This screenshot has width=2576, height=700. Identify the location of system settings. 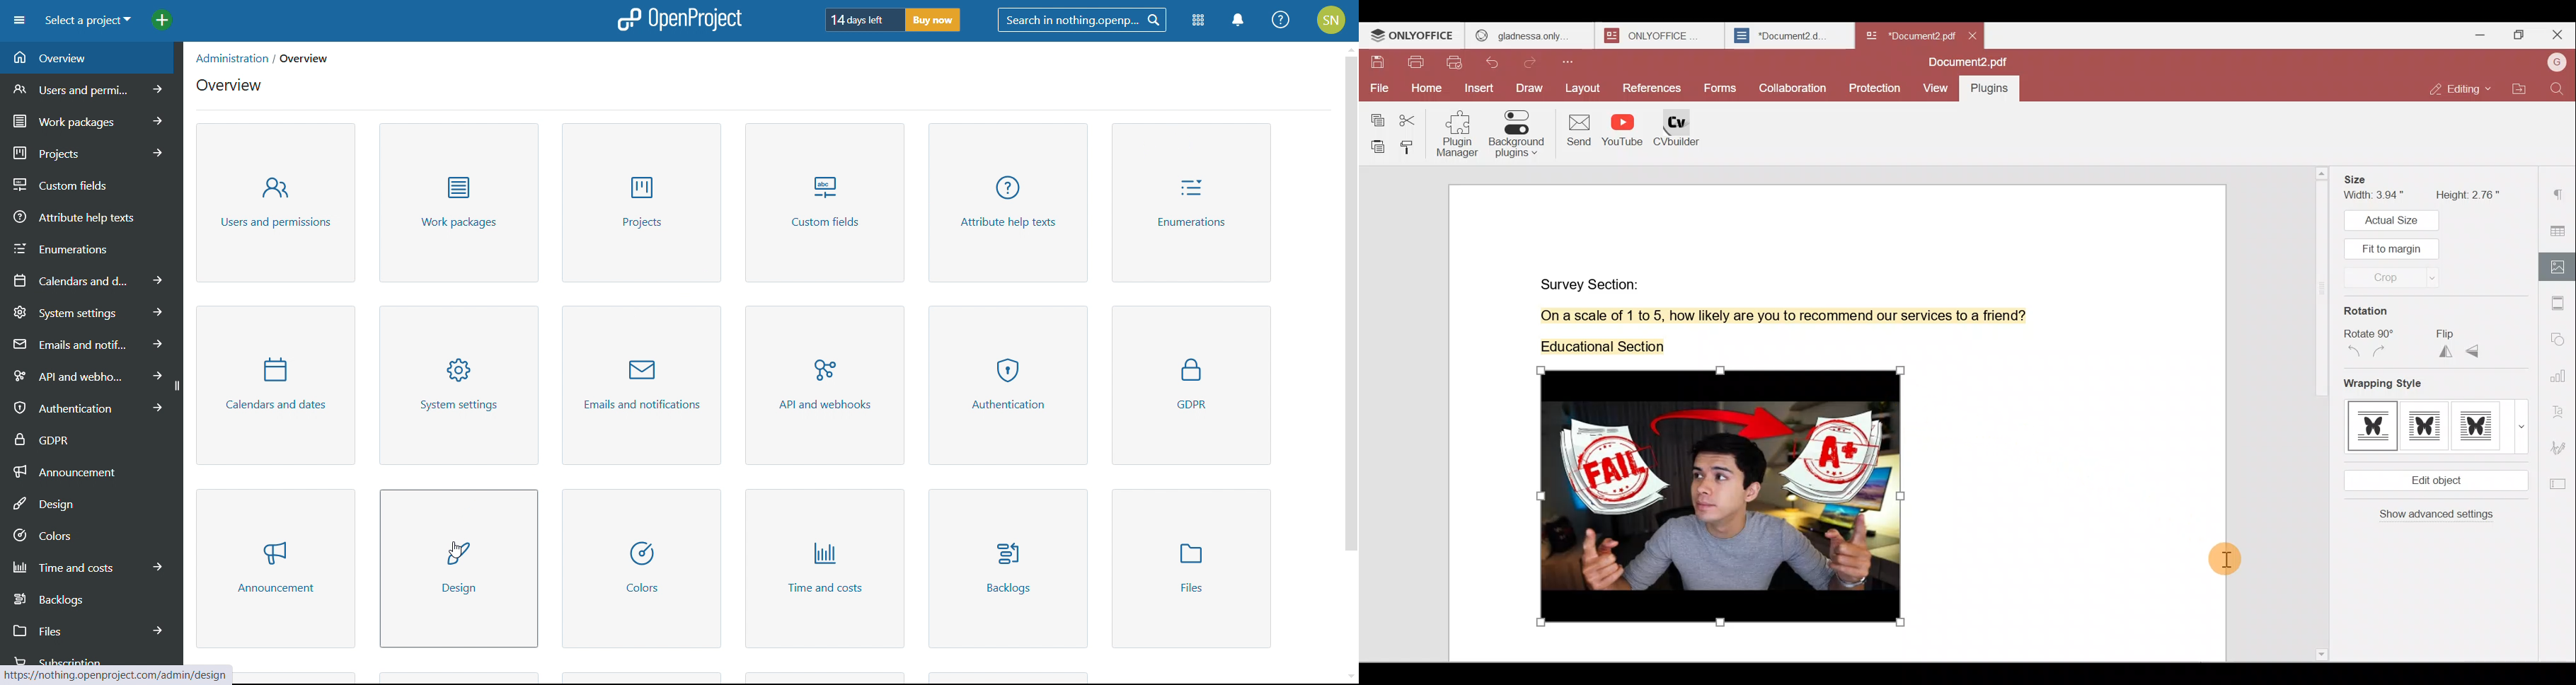
(91, 311).